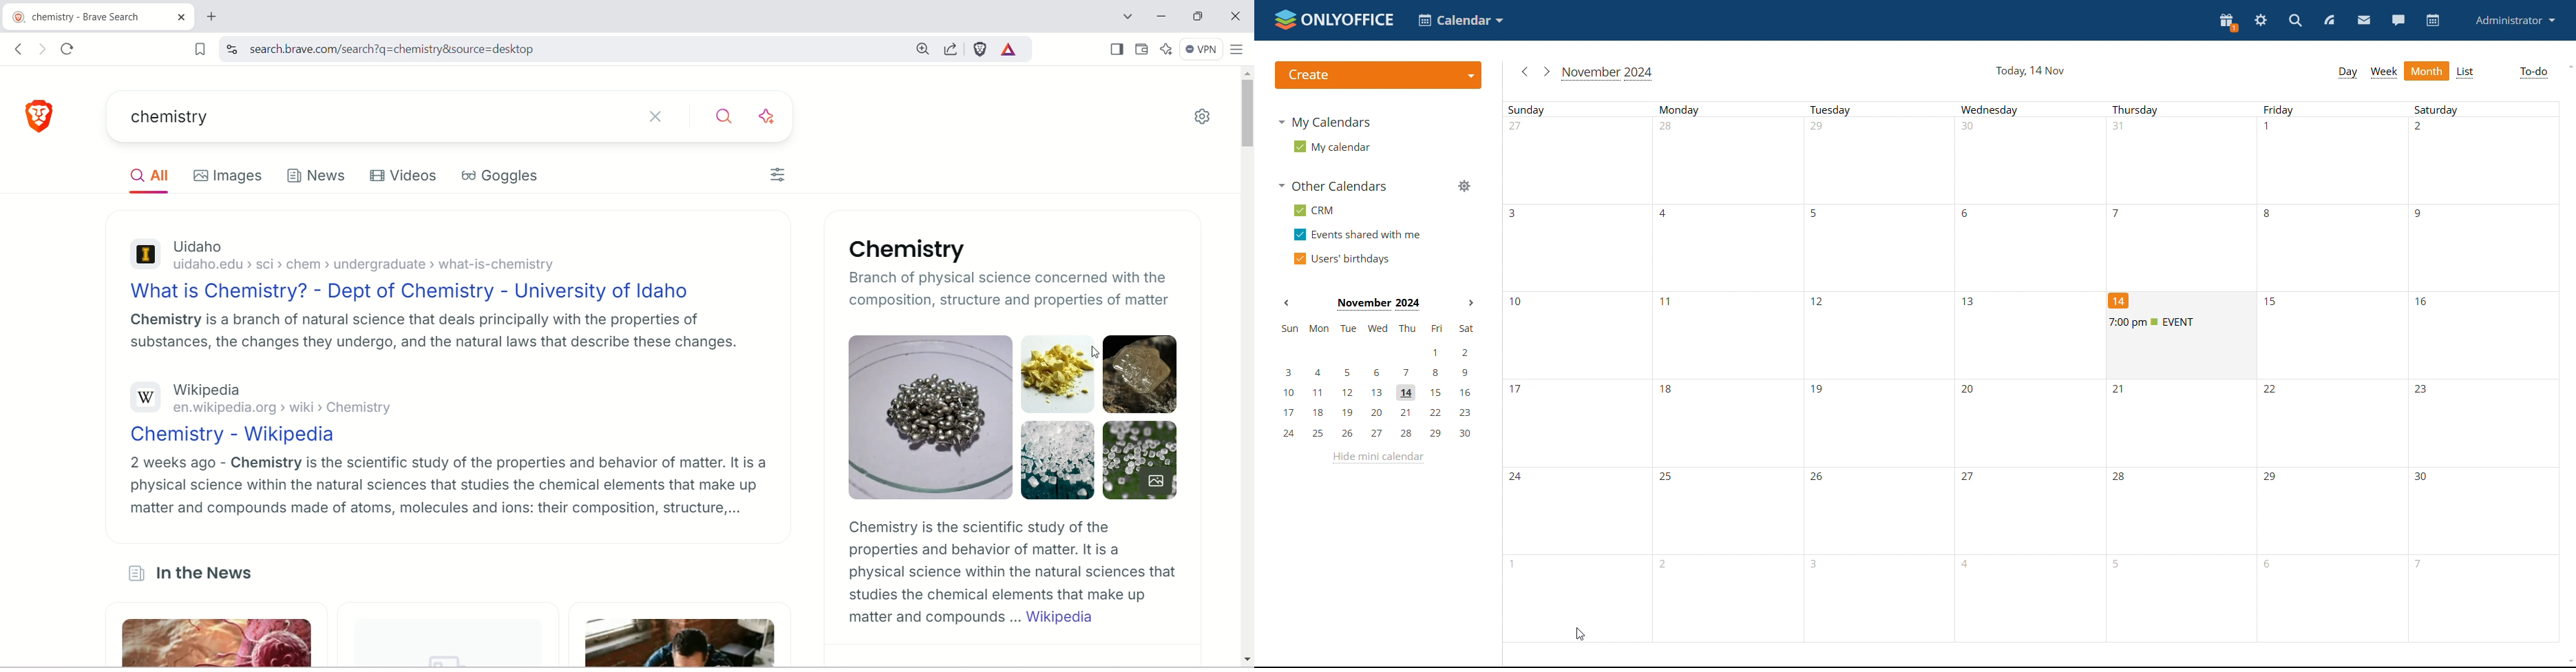  I want to click on minimize, so click(1161, 16).